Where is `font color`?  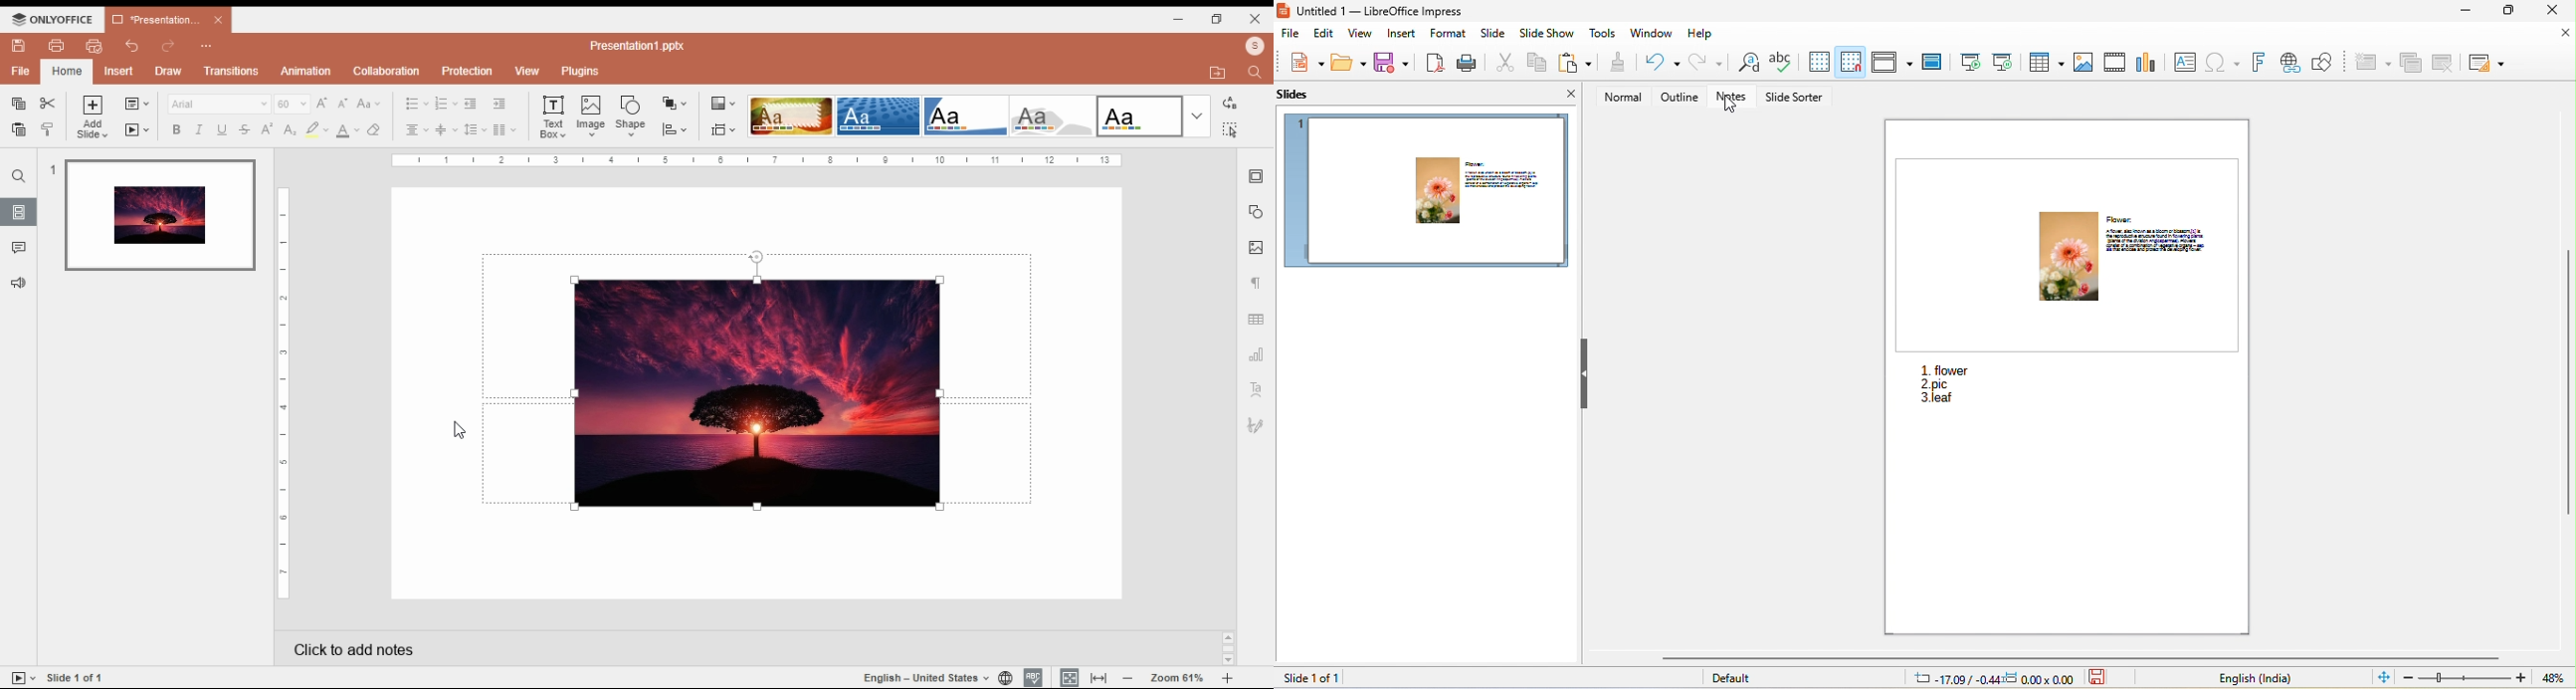 font color is located at coordinates (348, 132).